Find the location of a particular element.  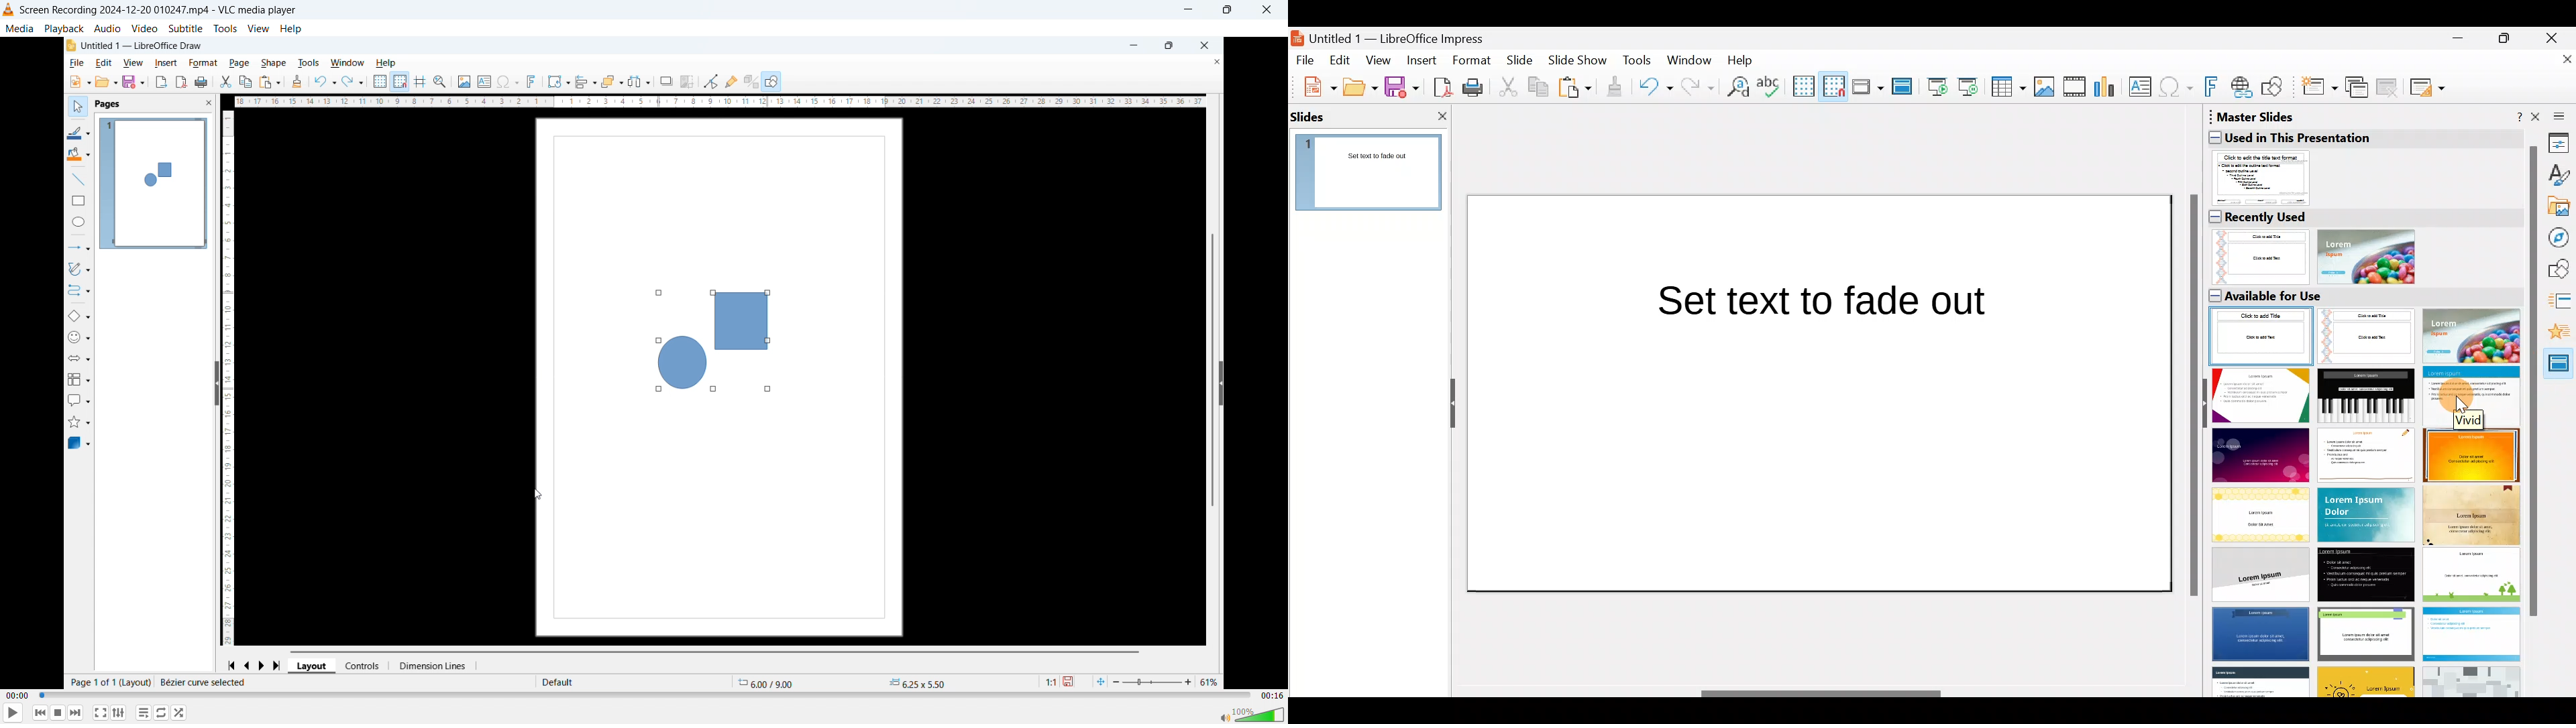

Media  is located at coordinates (20, 28).